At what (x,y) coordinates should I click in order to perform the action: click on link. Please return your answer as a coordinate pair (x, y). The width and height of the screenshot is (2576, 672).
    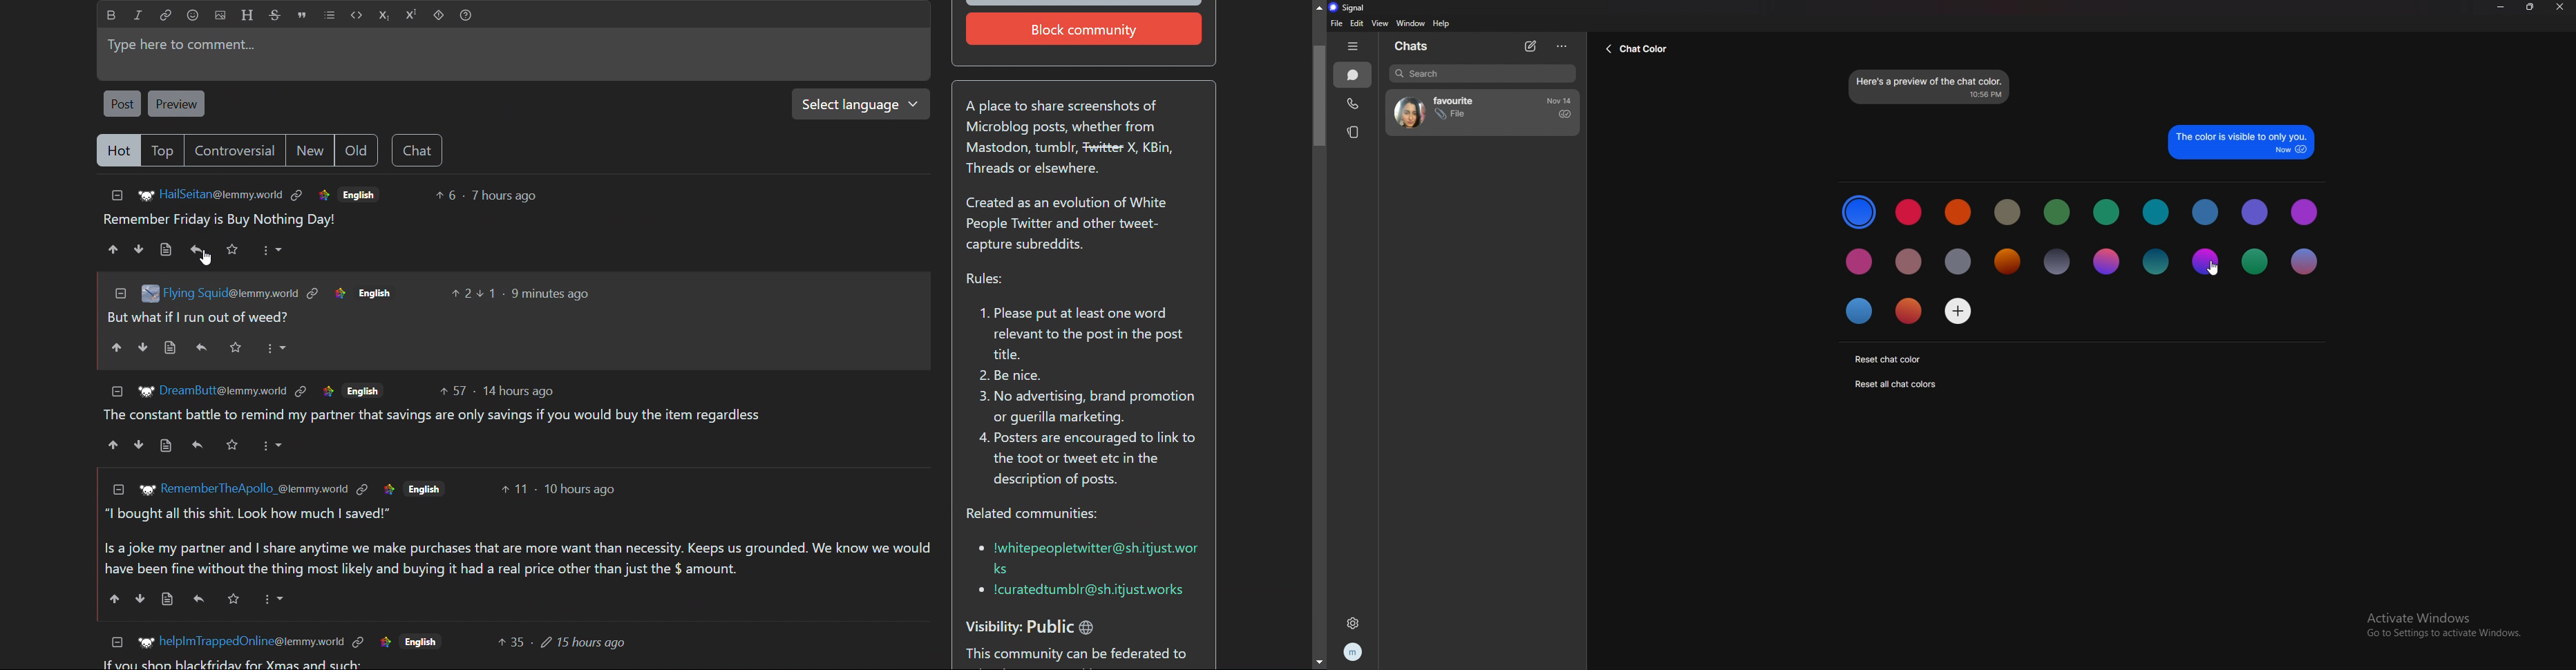
    Looking at the image, I should click on (298, 195).